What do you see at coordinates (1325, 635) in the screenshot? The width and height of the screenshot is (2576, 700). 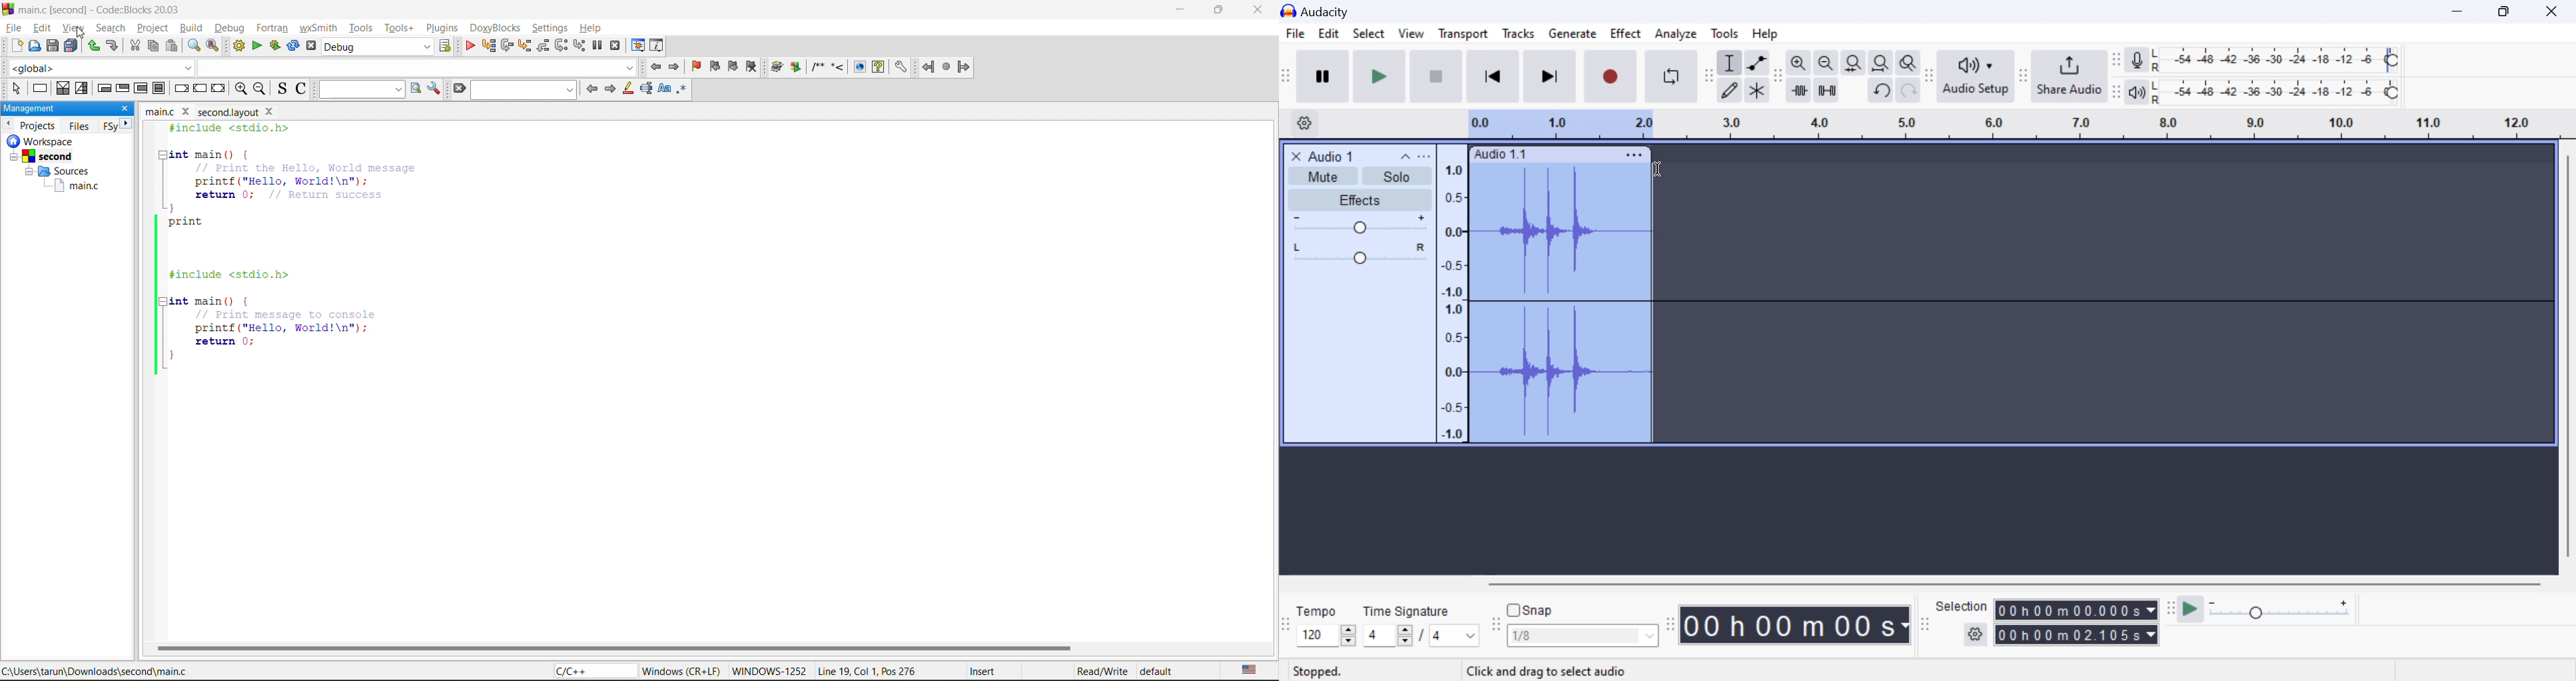 I see `increase or decrease tempo` at bounding box center [1325, 635].